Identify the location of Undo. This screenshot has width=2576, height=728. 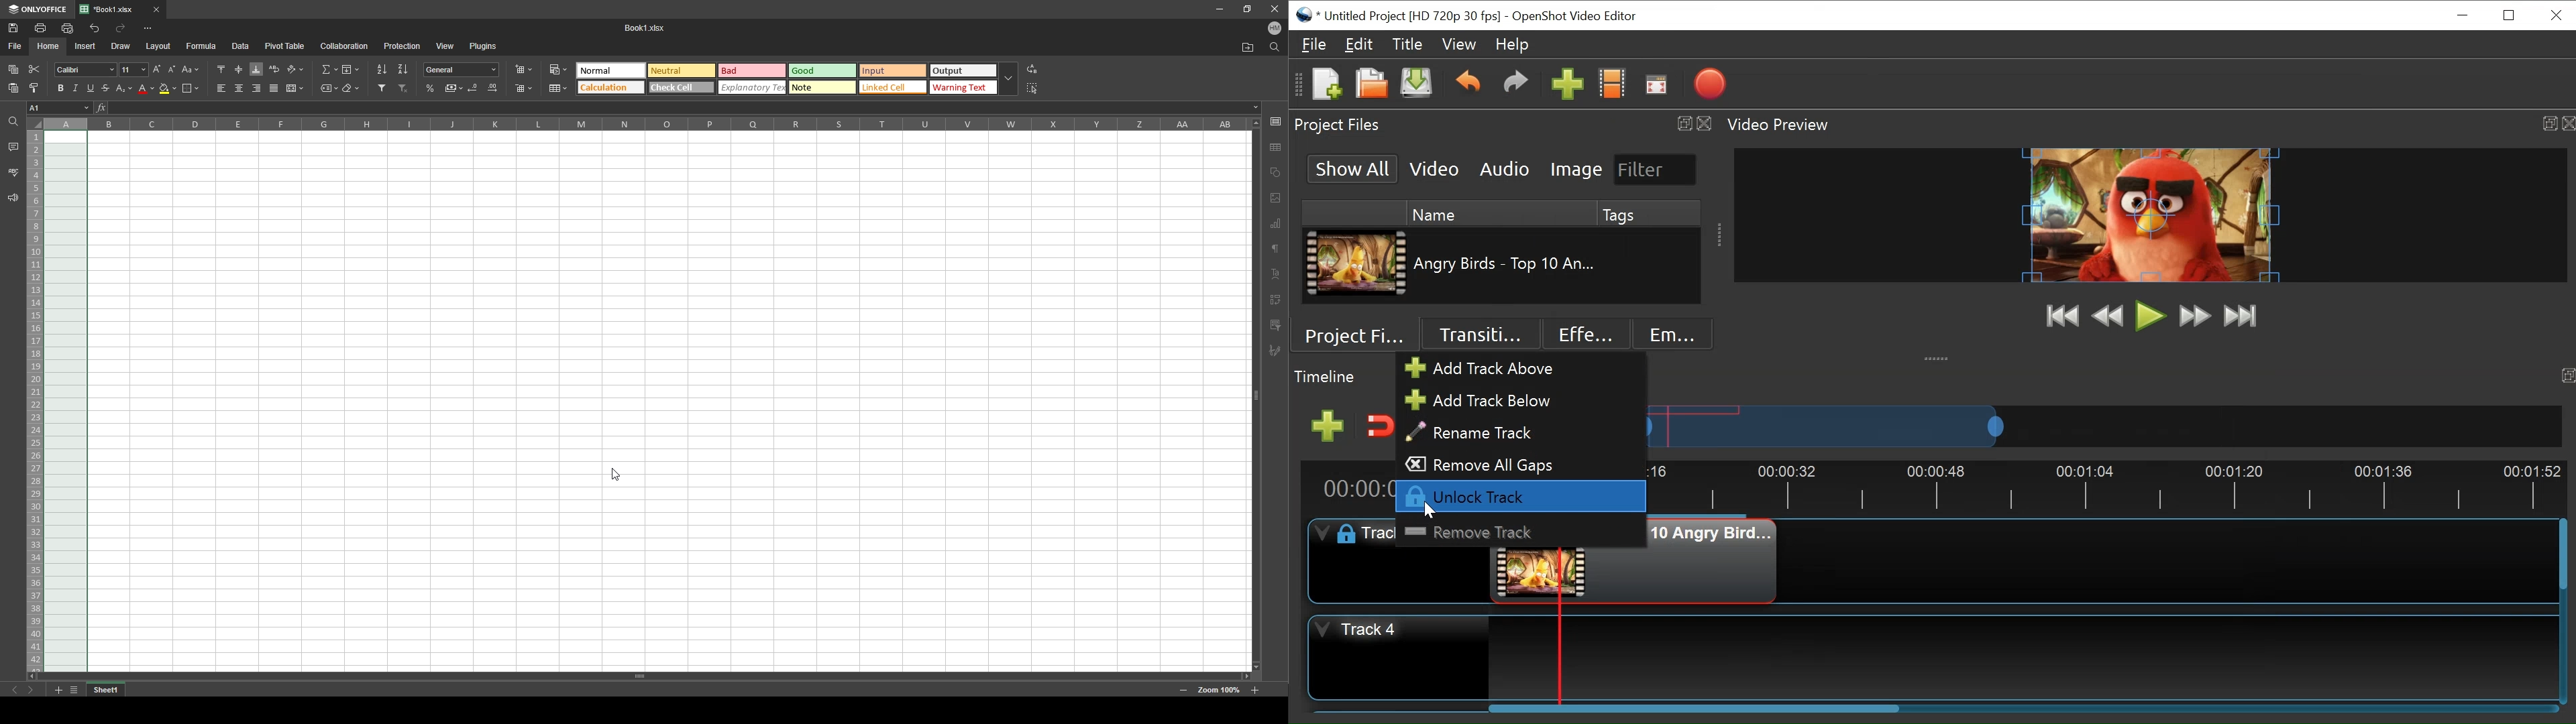
(1470, 85).